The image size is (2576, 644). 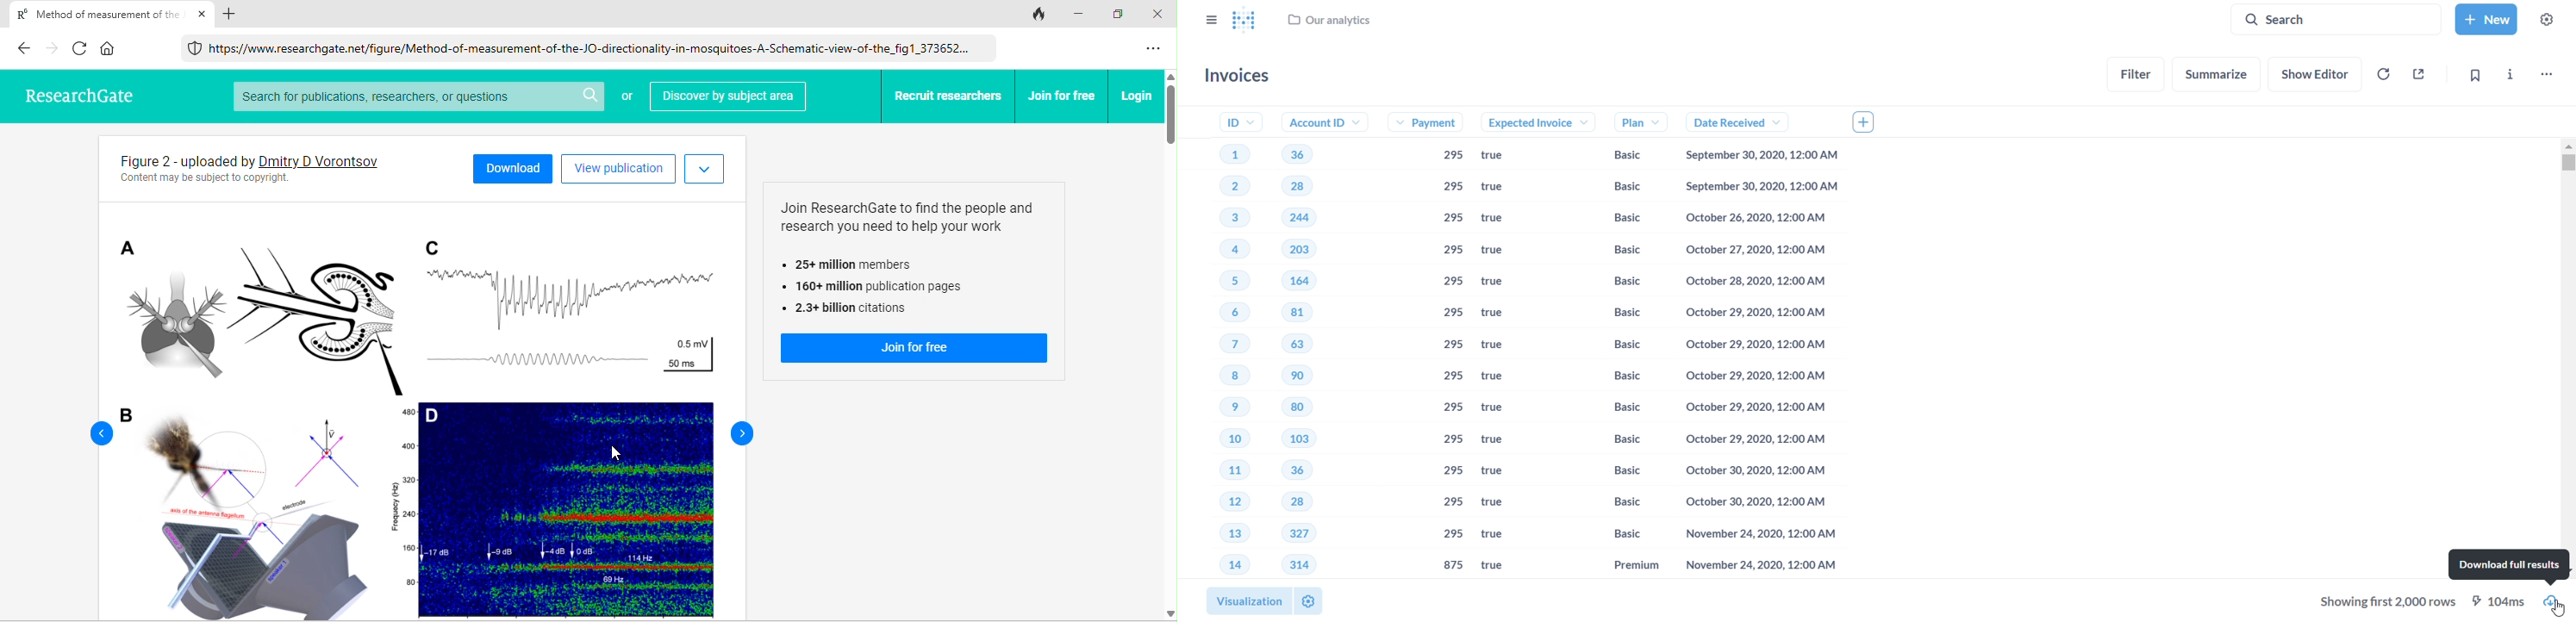 What do you see at coordinates (1298, 533) in the screenshot?
I see `327` at bounding box center [1298, 533].